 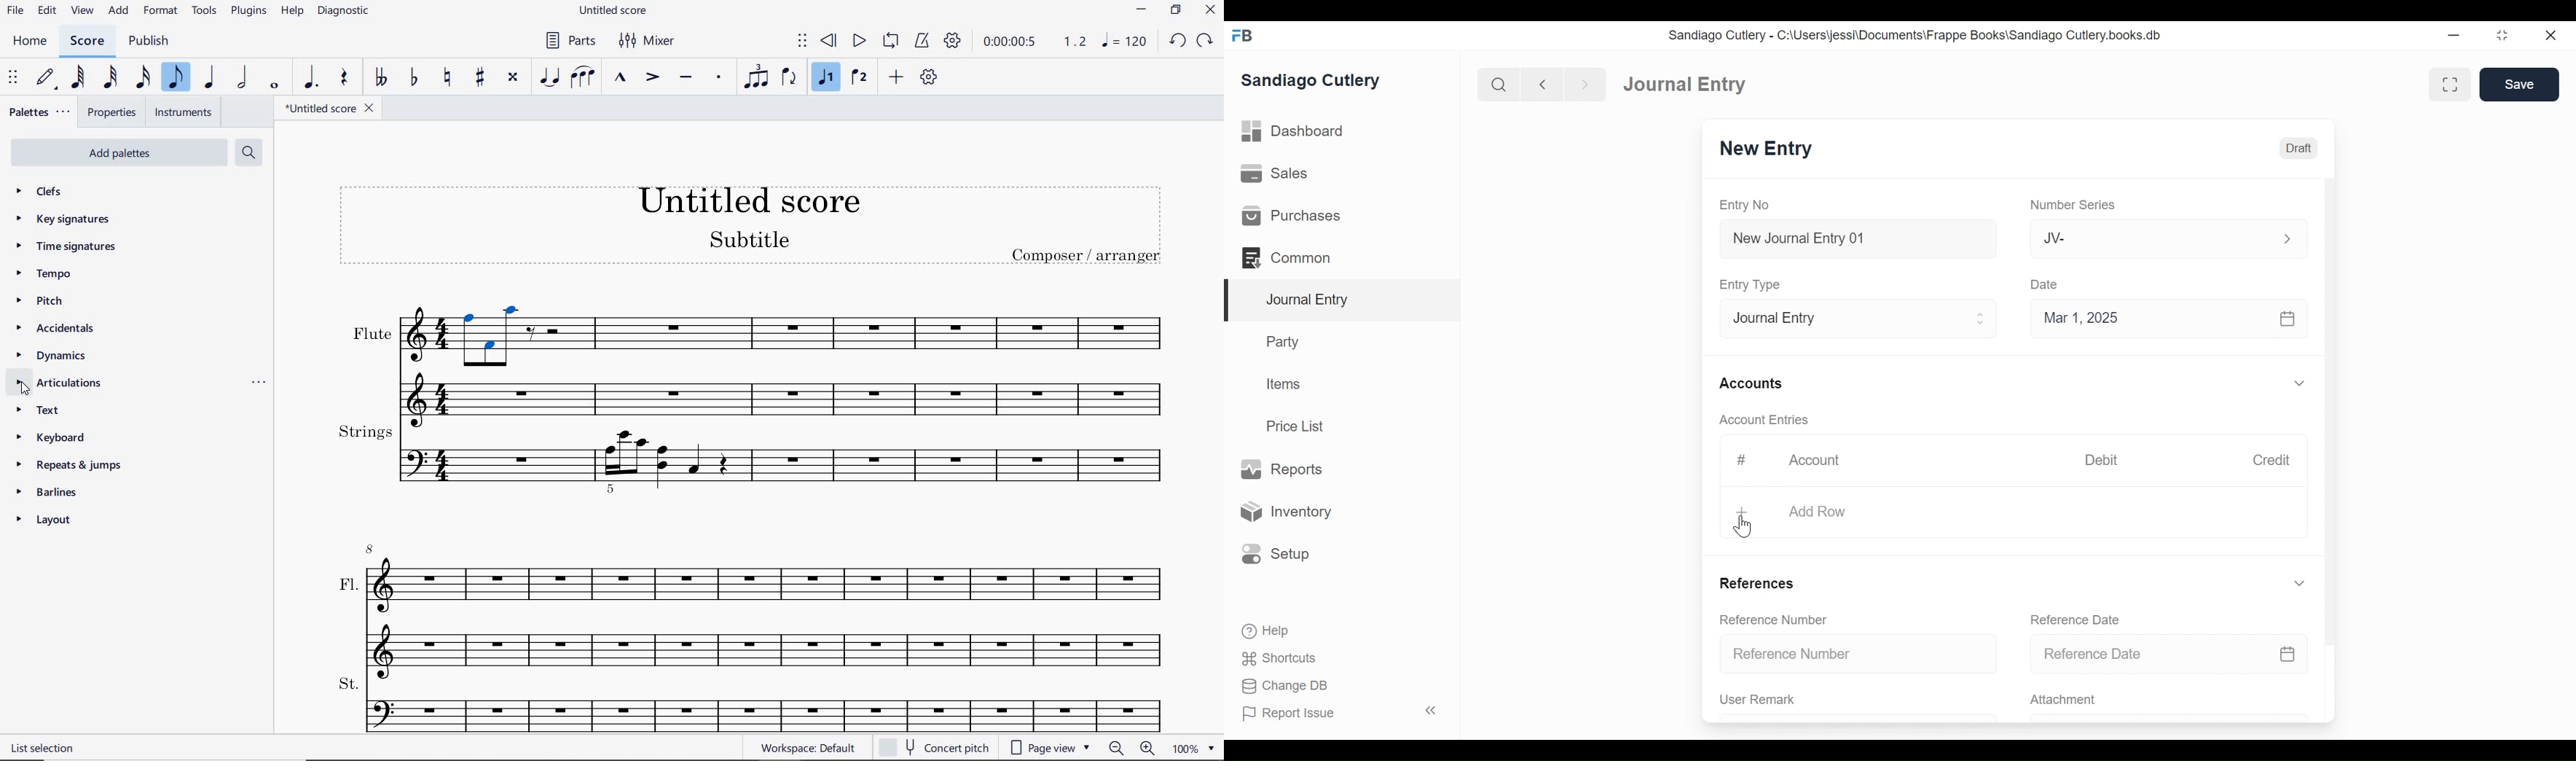 I want to click on workspace default, so click(x=808, y=748).